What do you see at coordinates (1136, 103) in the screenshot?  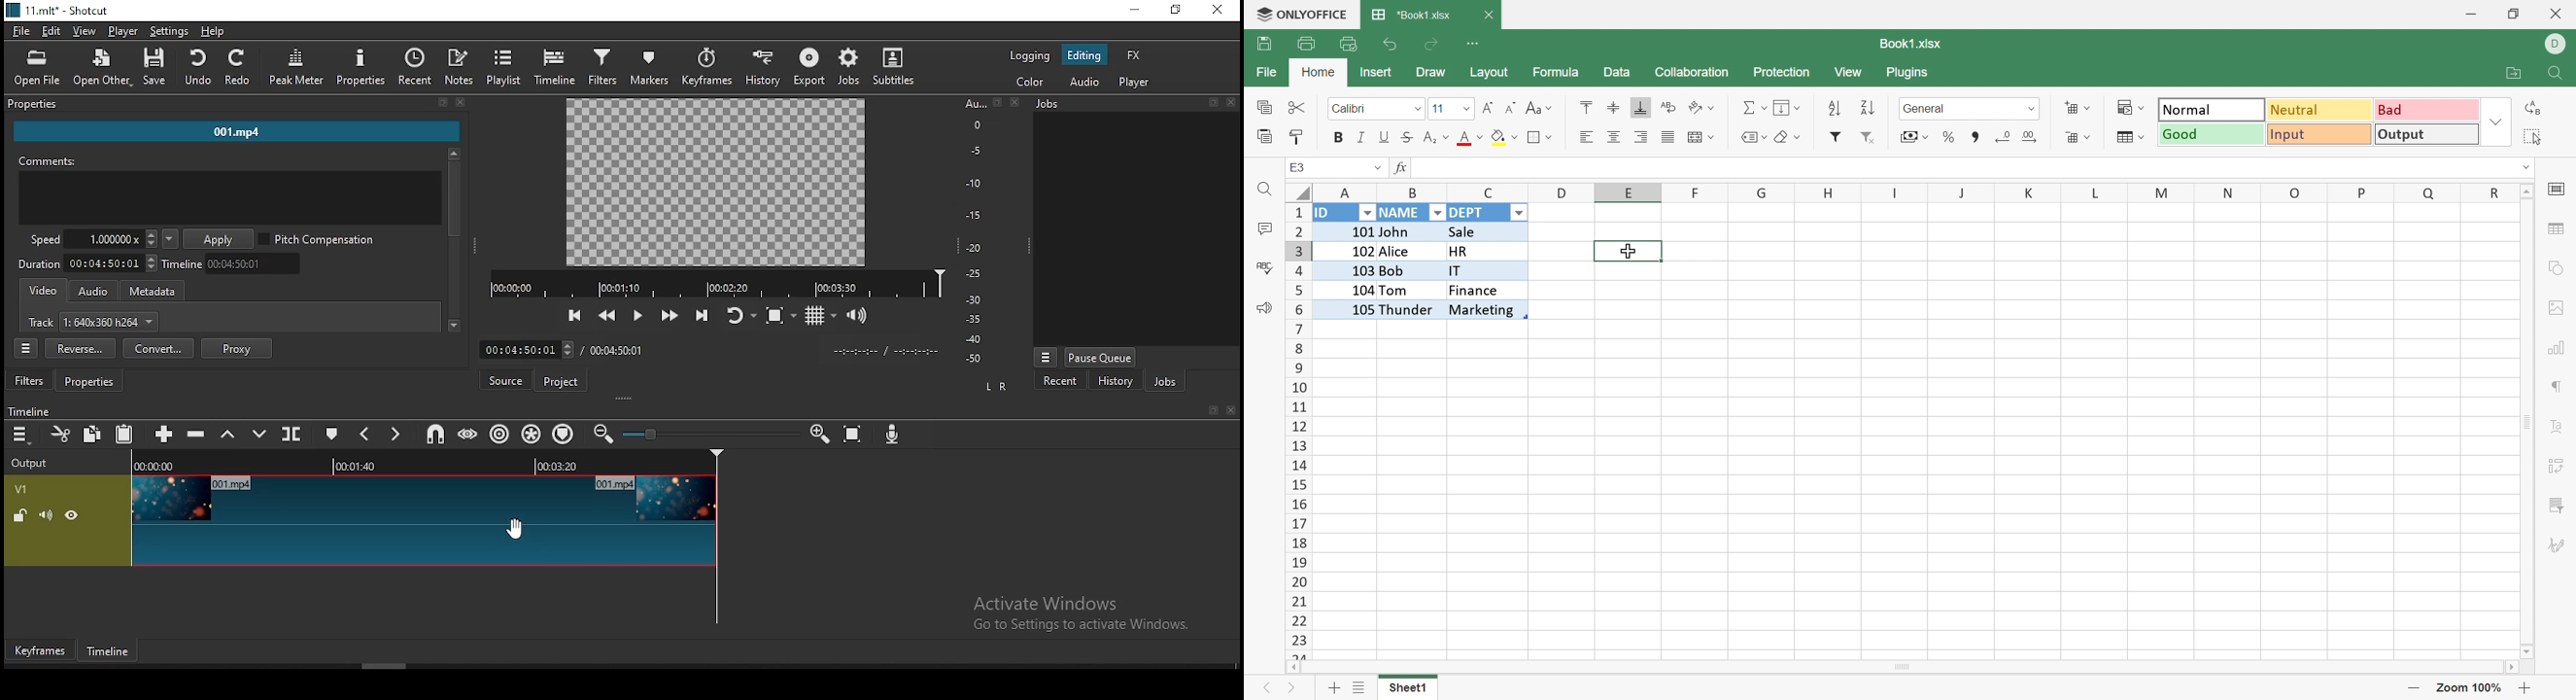 I see `jobs` at bounding box center [1136, 103].